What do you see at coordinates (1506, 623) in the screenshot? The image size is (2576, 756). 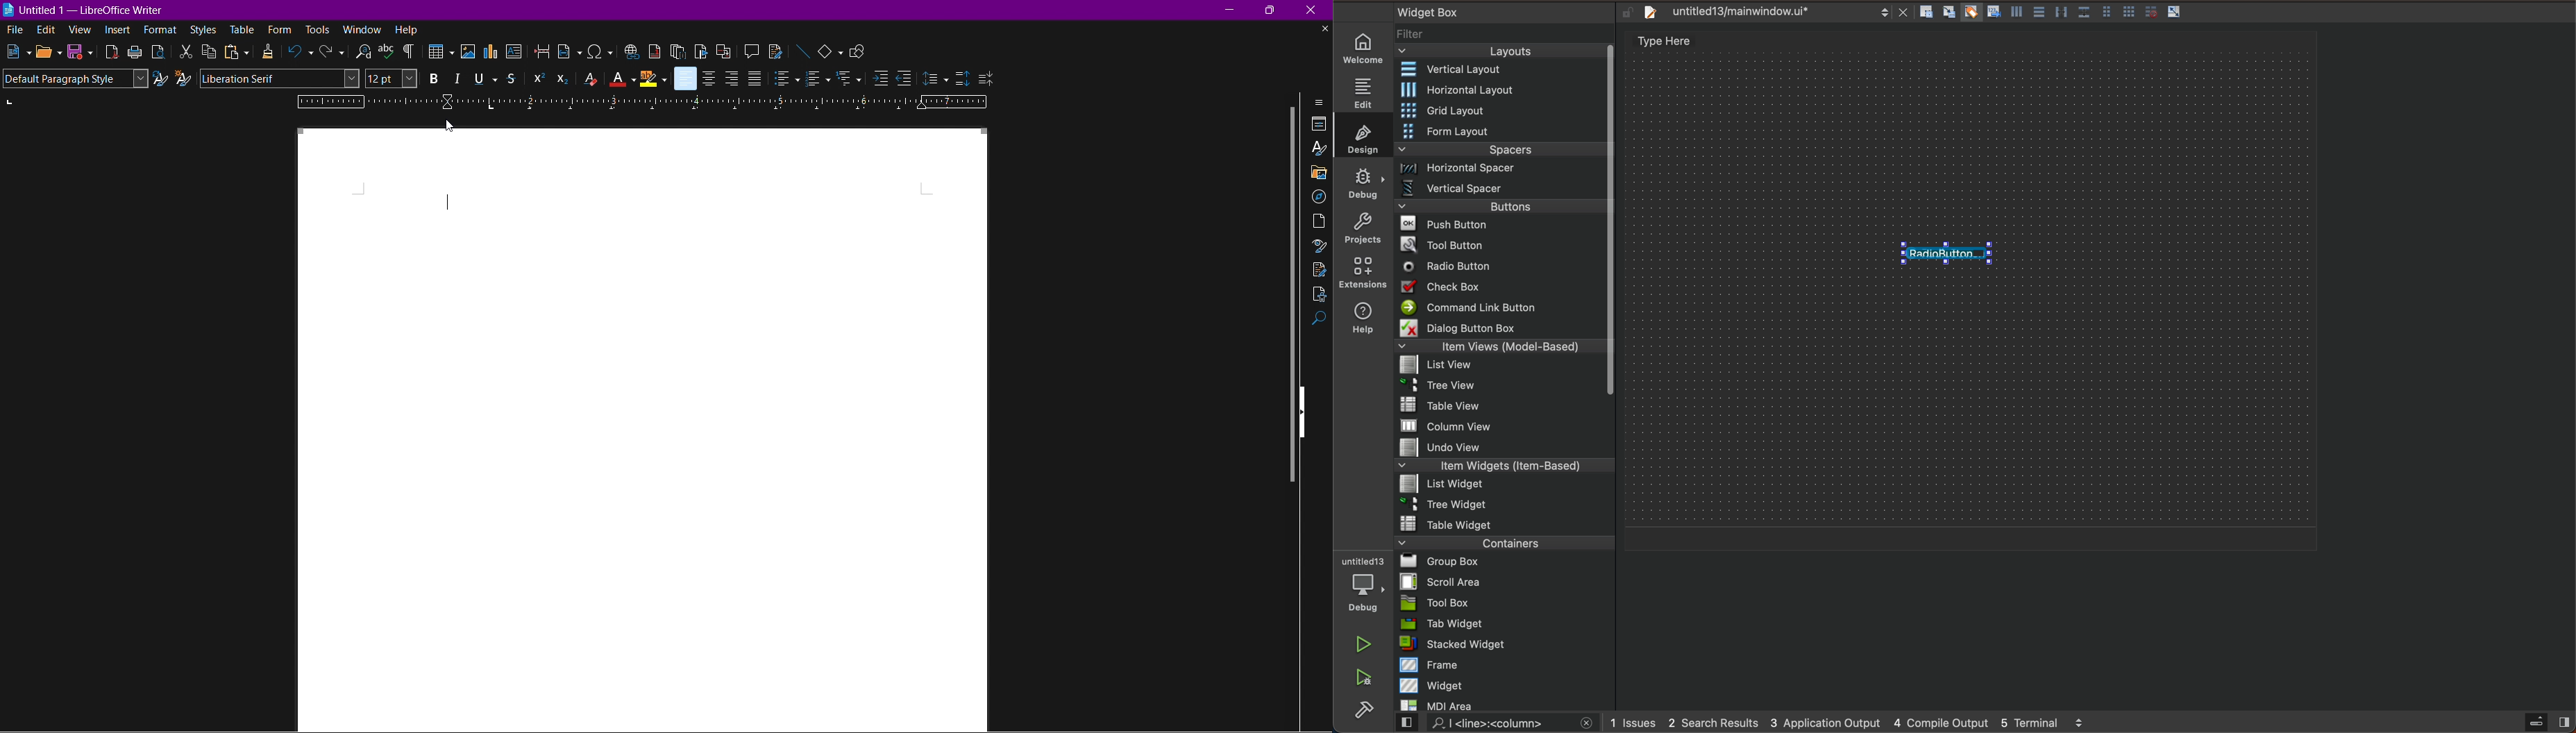 I see `tab` at bounding box center [1506, 623].